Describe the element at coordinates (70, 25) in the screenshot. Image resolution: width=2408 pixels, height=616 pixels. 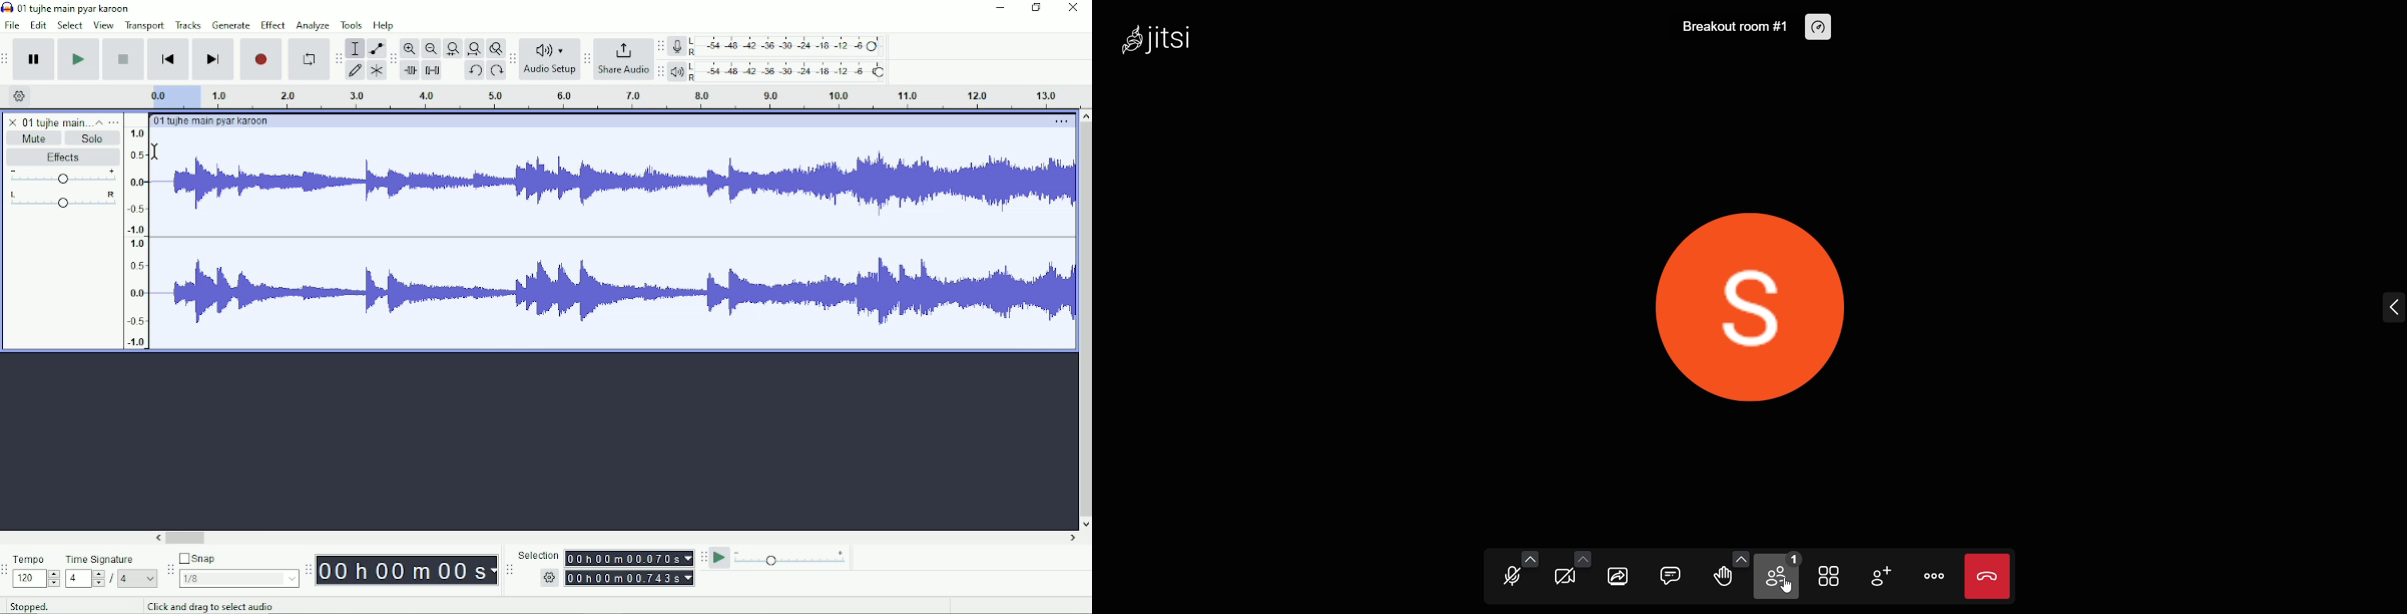
I see `Select` at that location.